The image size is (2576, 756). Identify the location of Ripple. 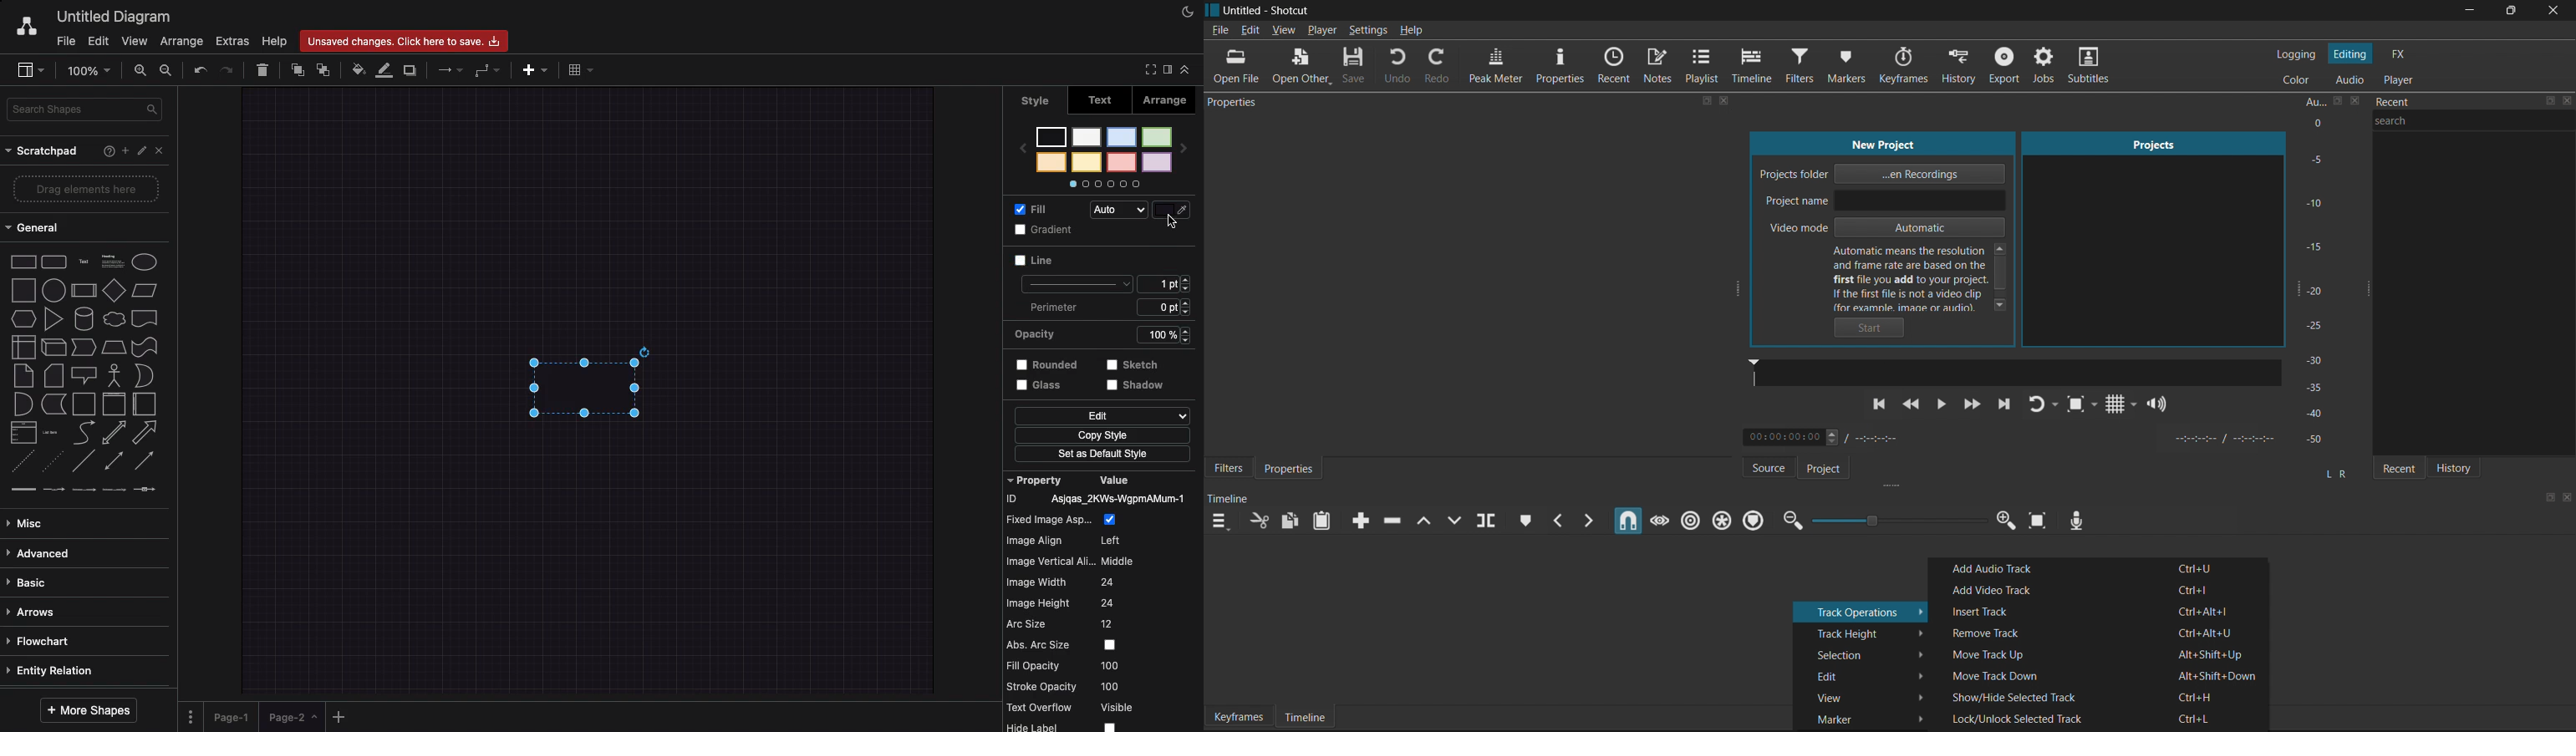
(1689, 520).